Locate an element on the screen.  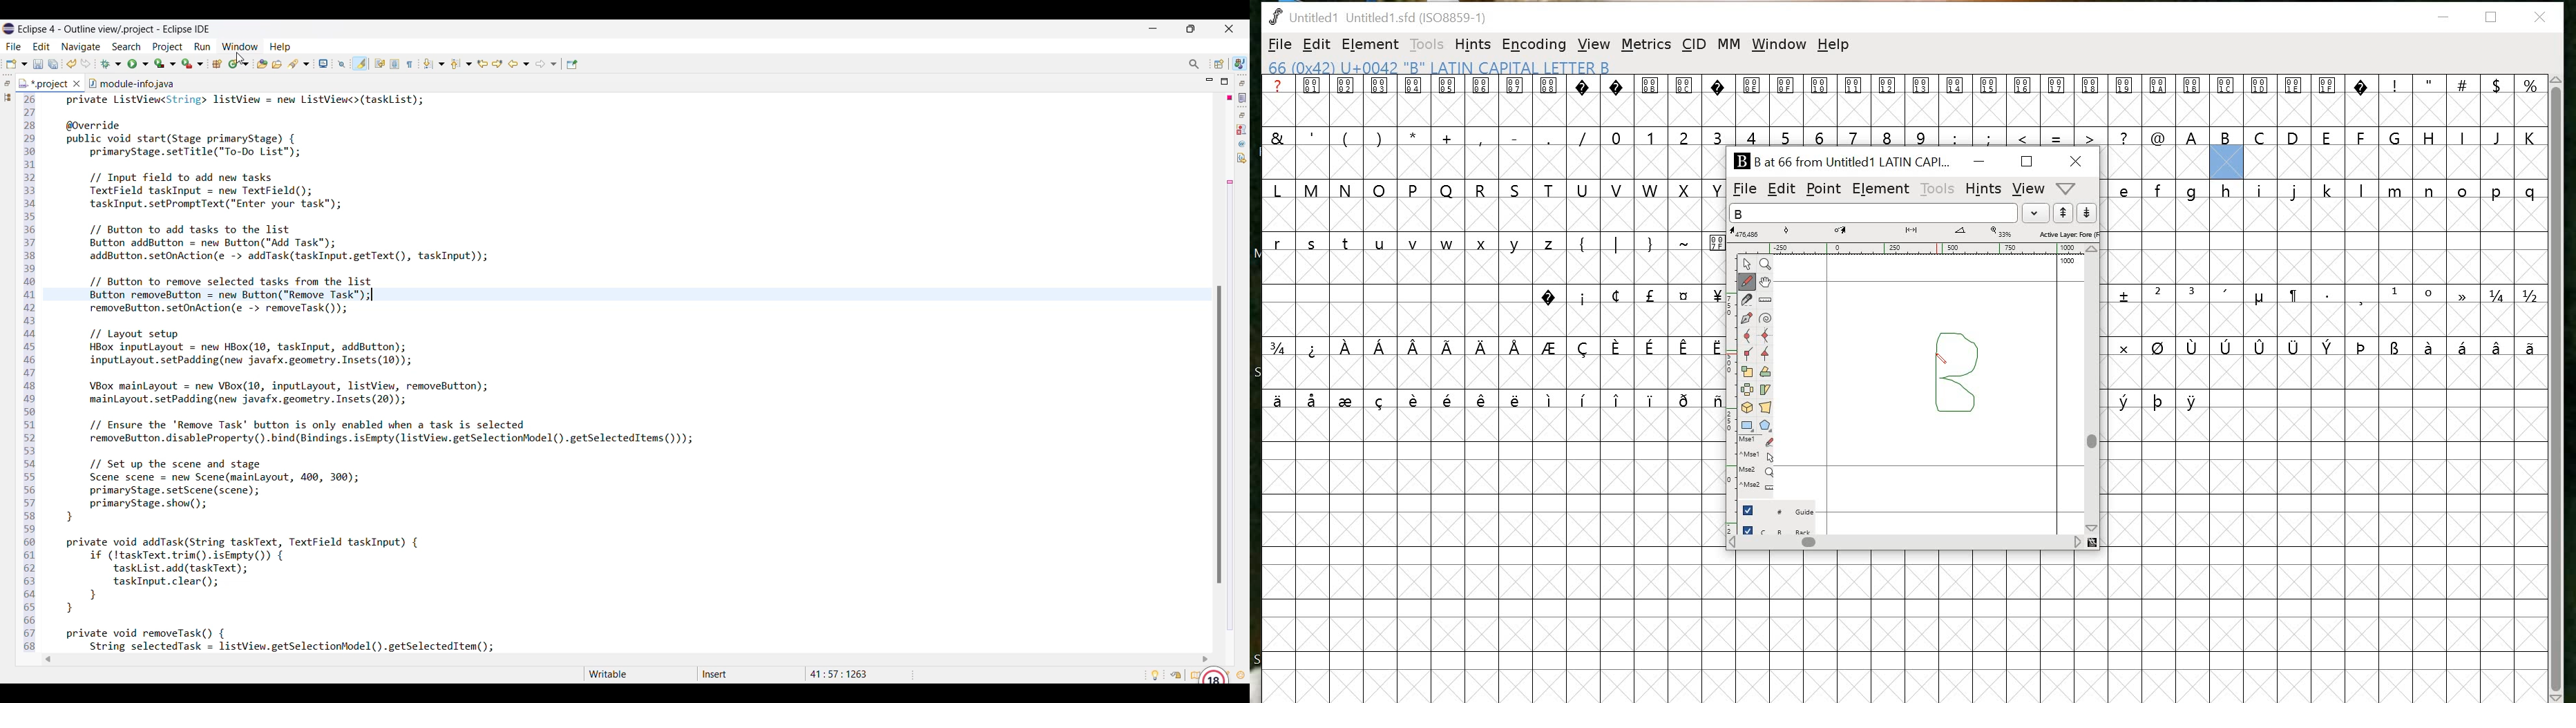
Current perspective is located at coordinates (1240, 63).